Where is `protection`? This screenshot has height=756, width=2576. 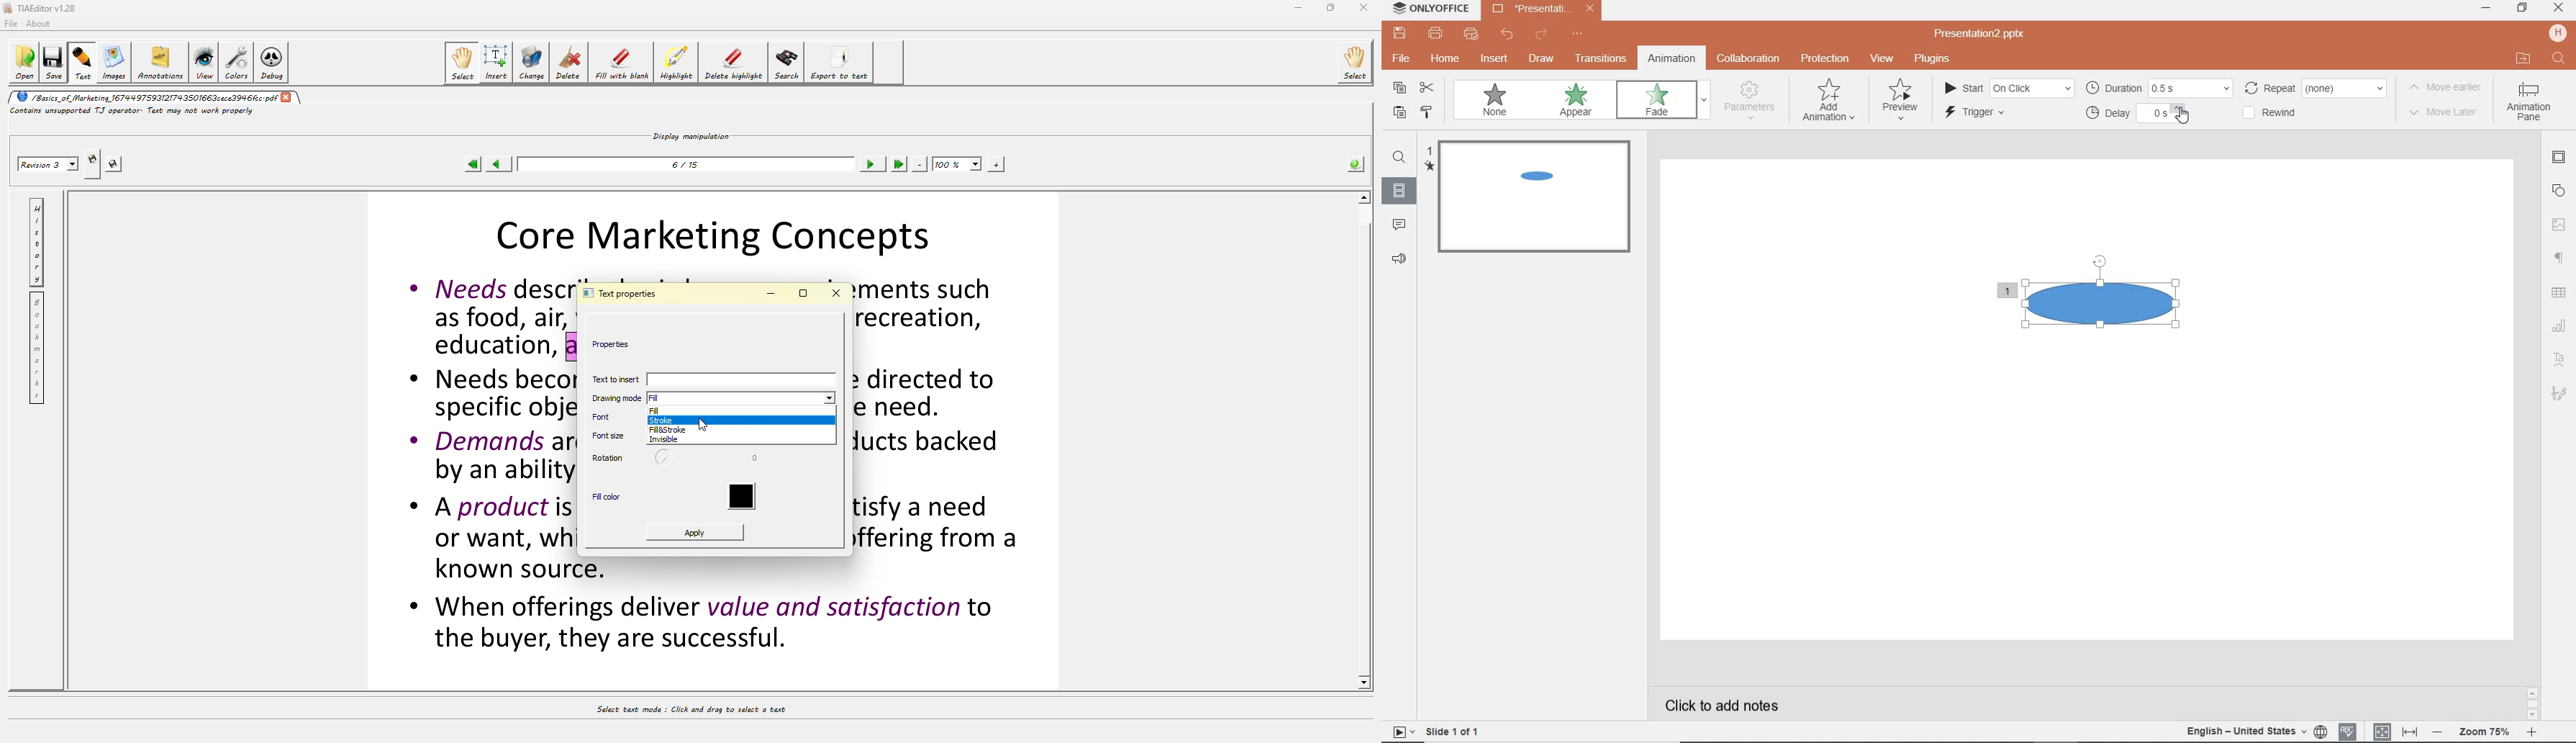 protection is located at coordinates (1825, 58).